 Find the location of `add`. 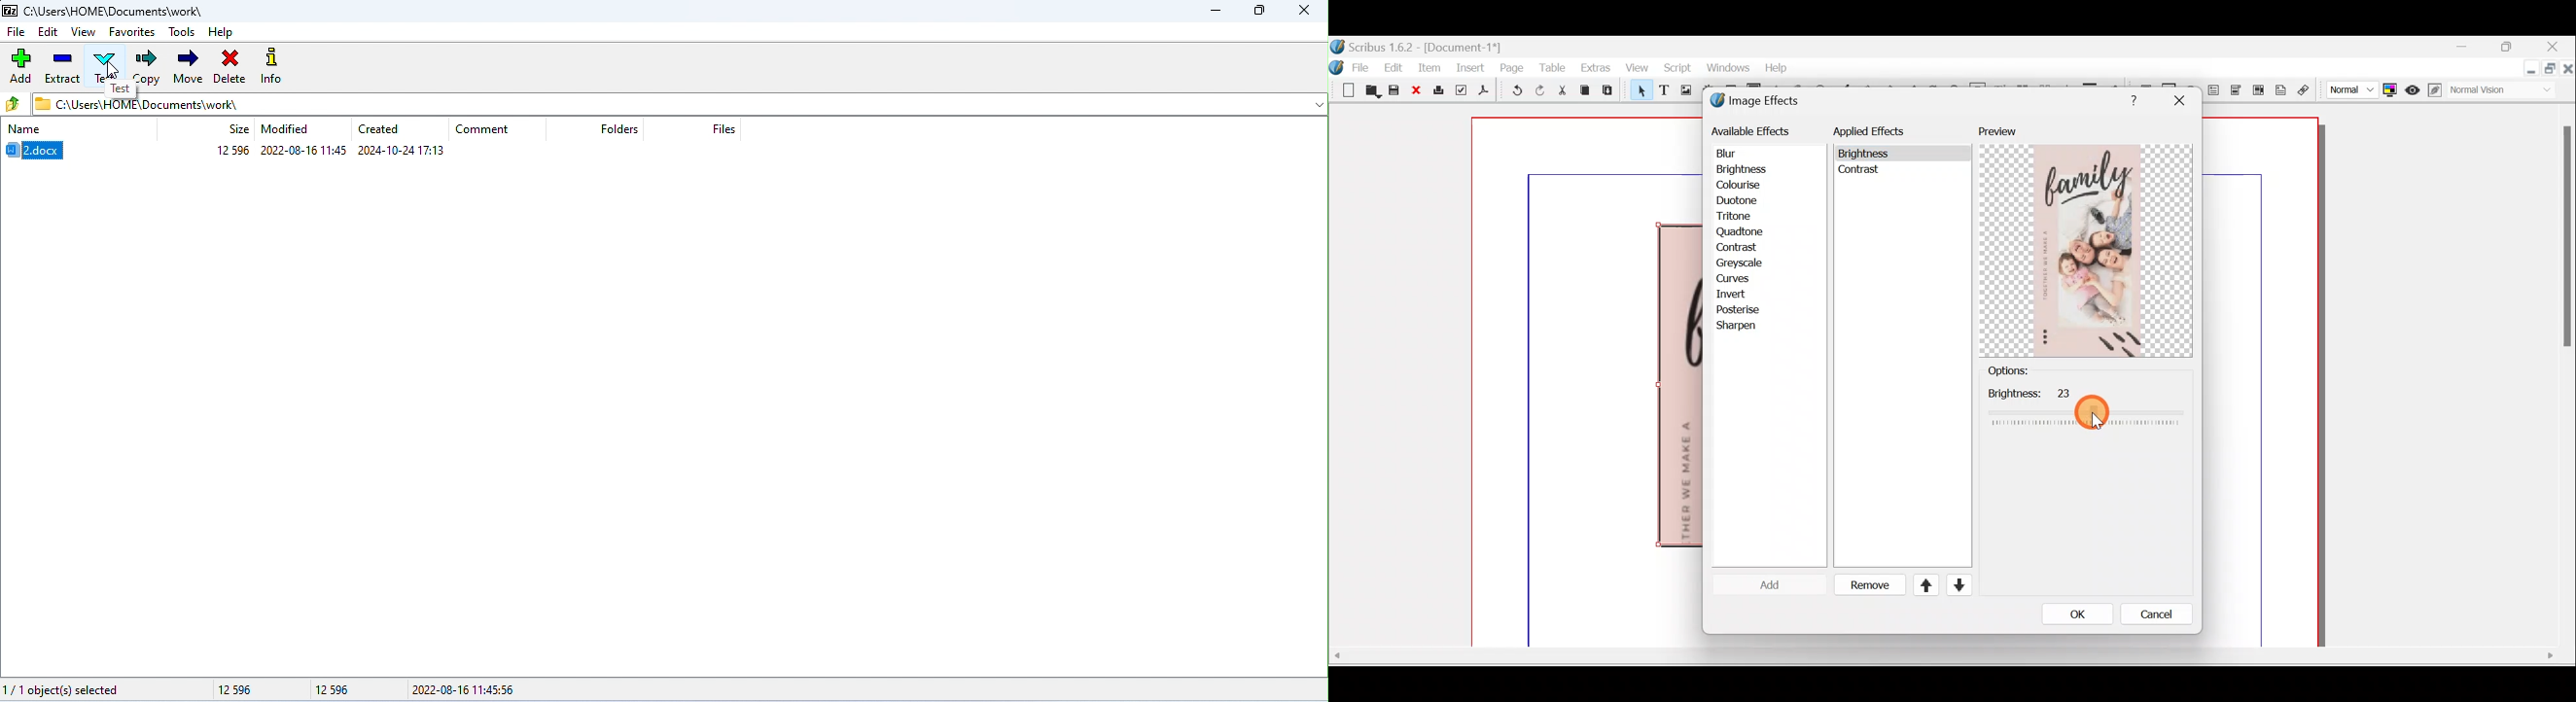

add is located at coordinates (19, 67).